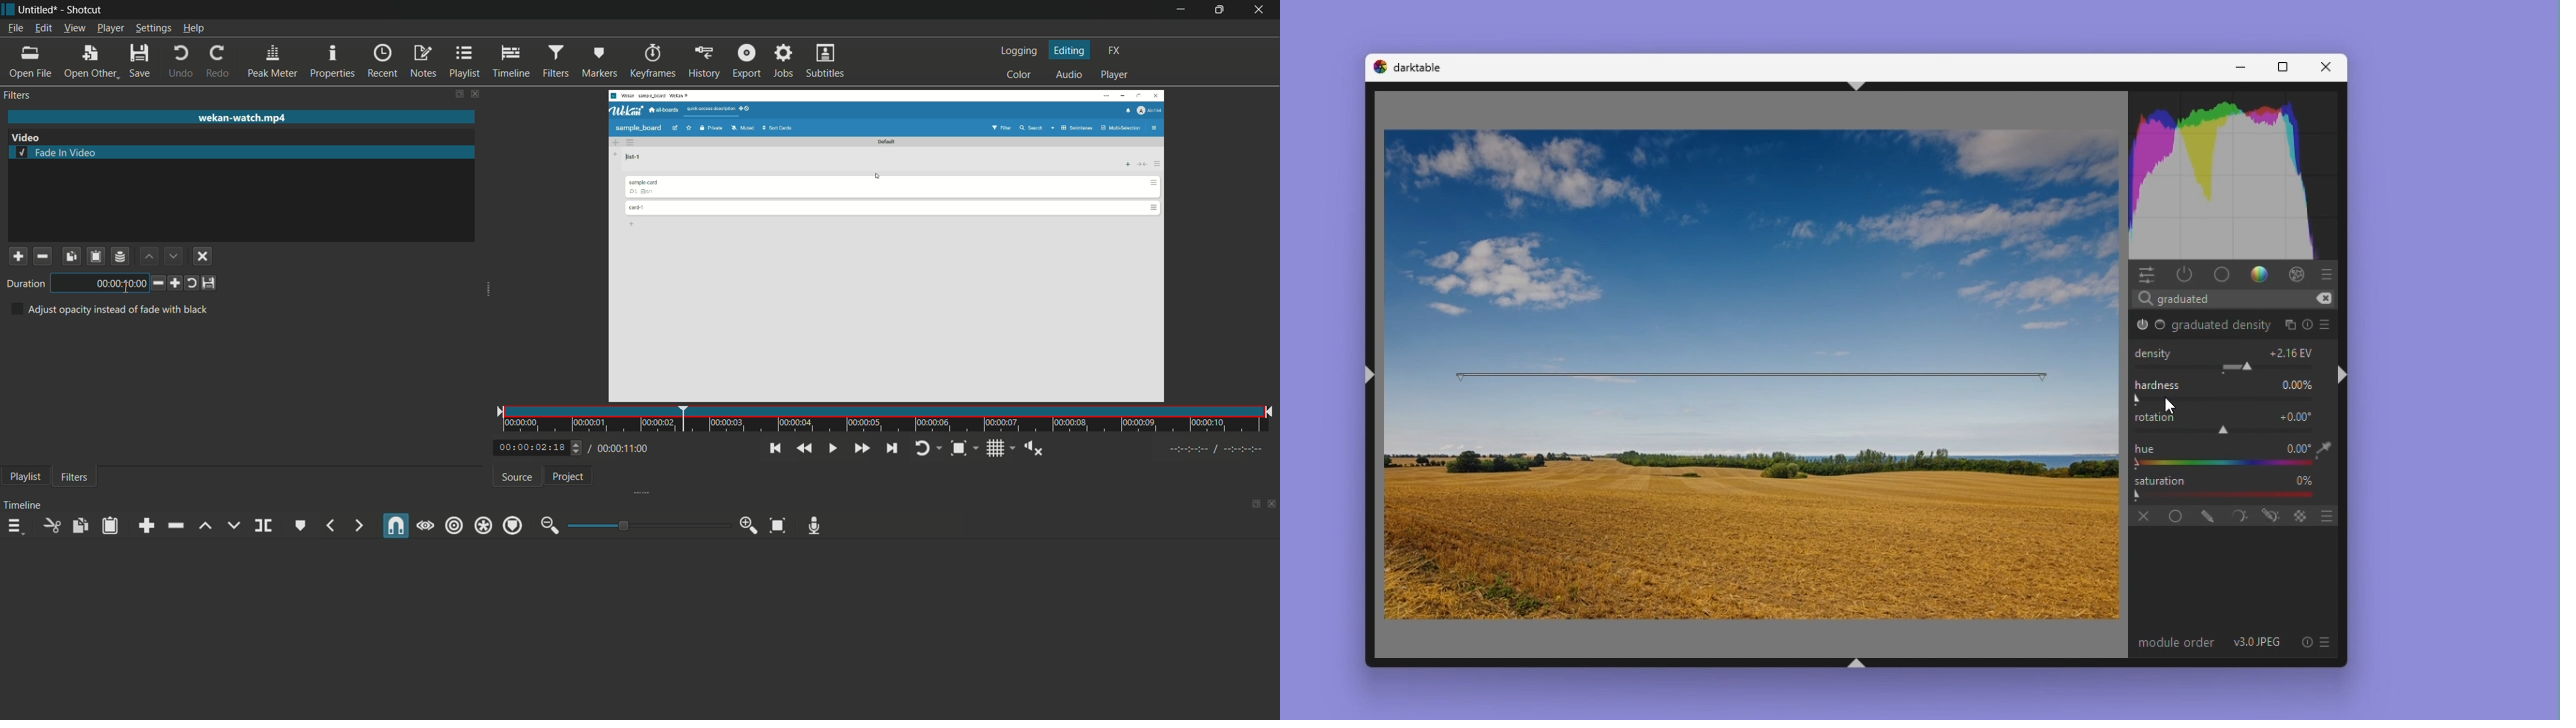  I want to click on Density, so click(2156, 352).